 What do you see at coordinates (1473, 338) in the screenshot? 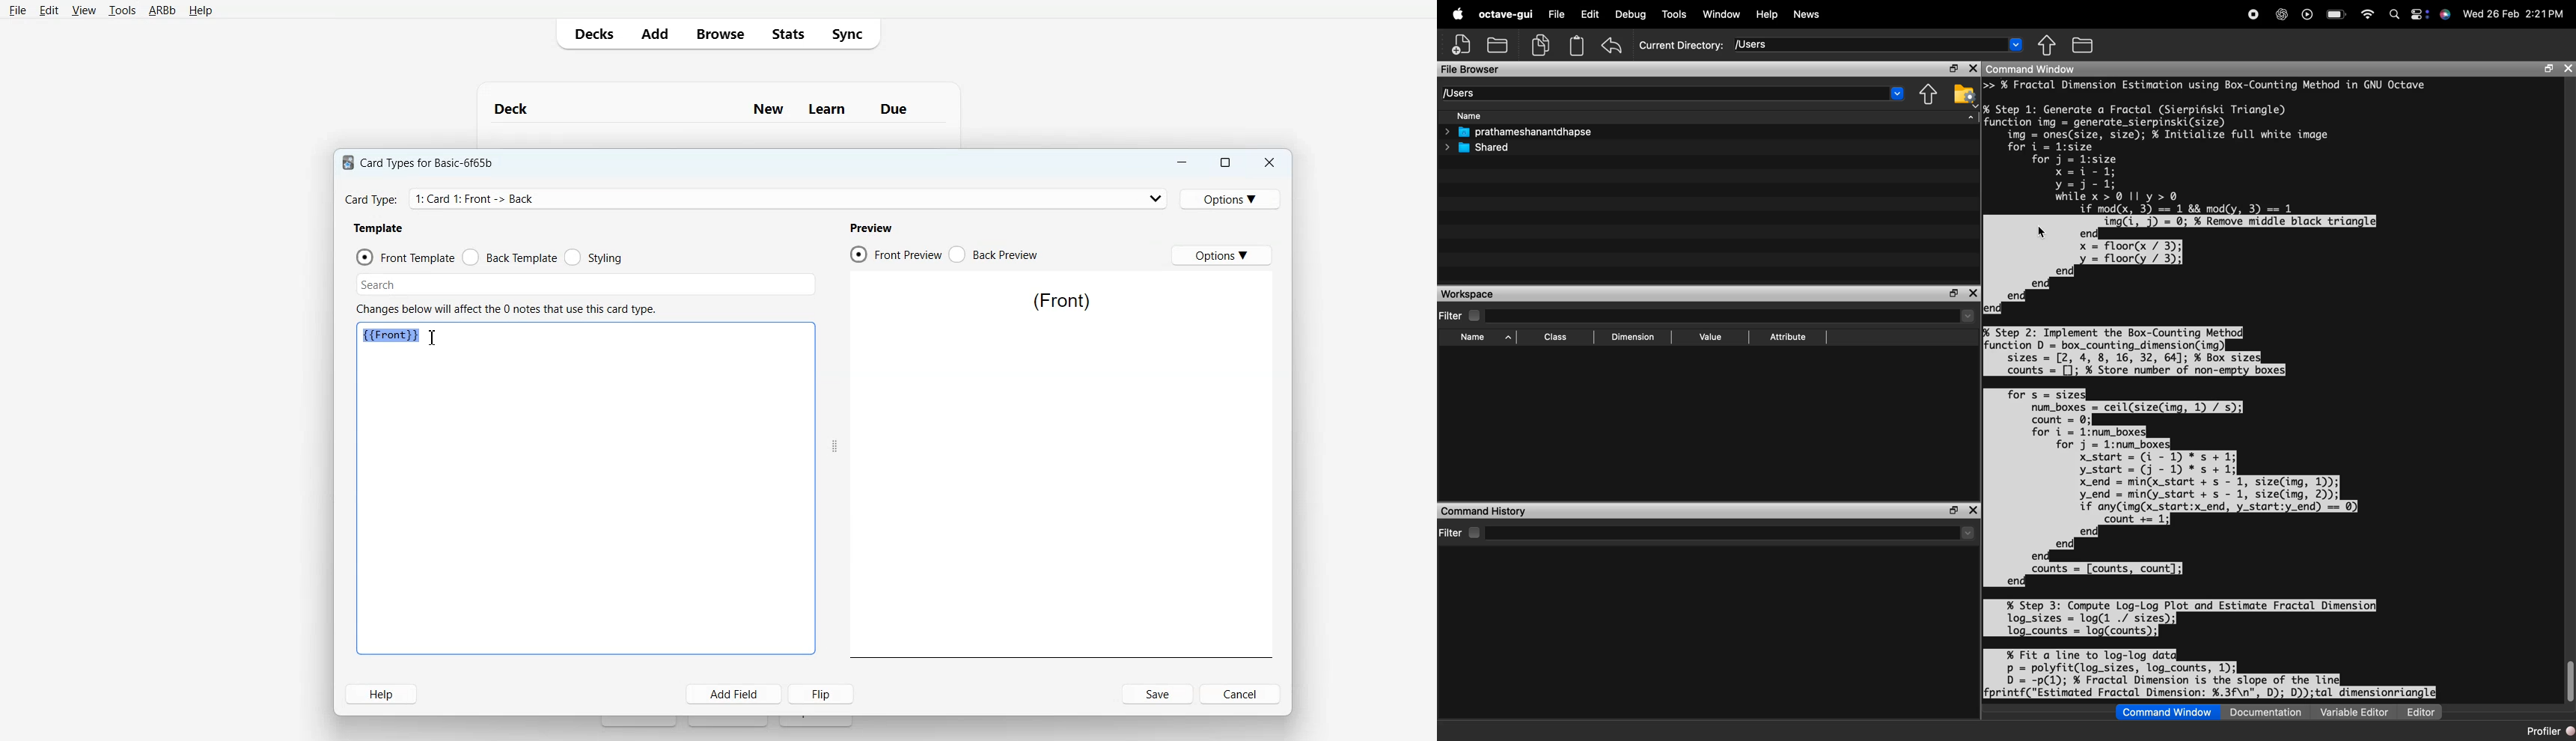
I see `Name` at bounding box center [1473, 338].